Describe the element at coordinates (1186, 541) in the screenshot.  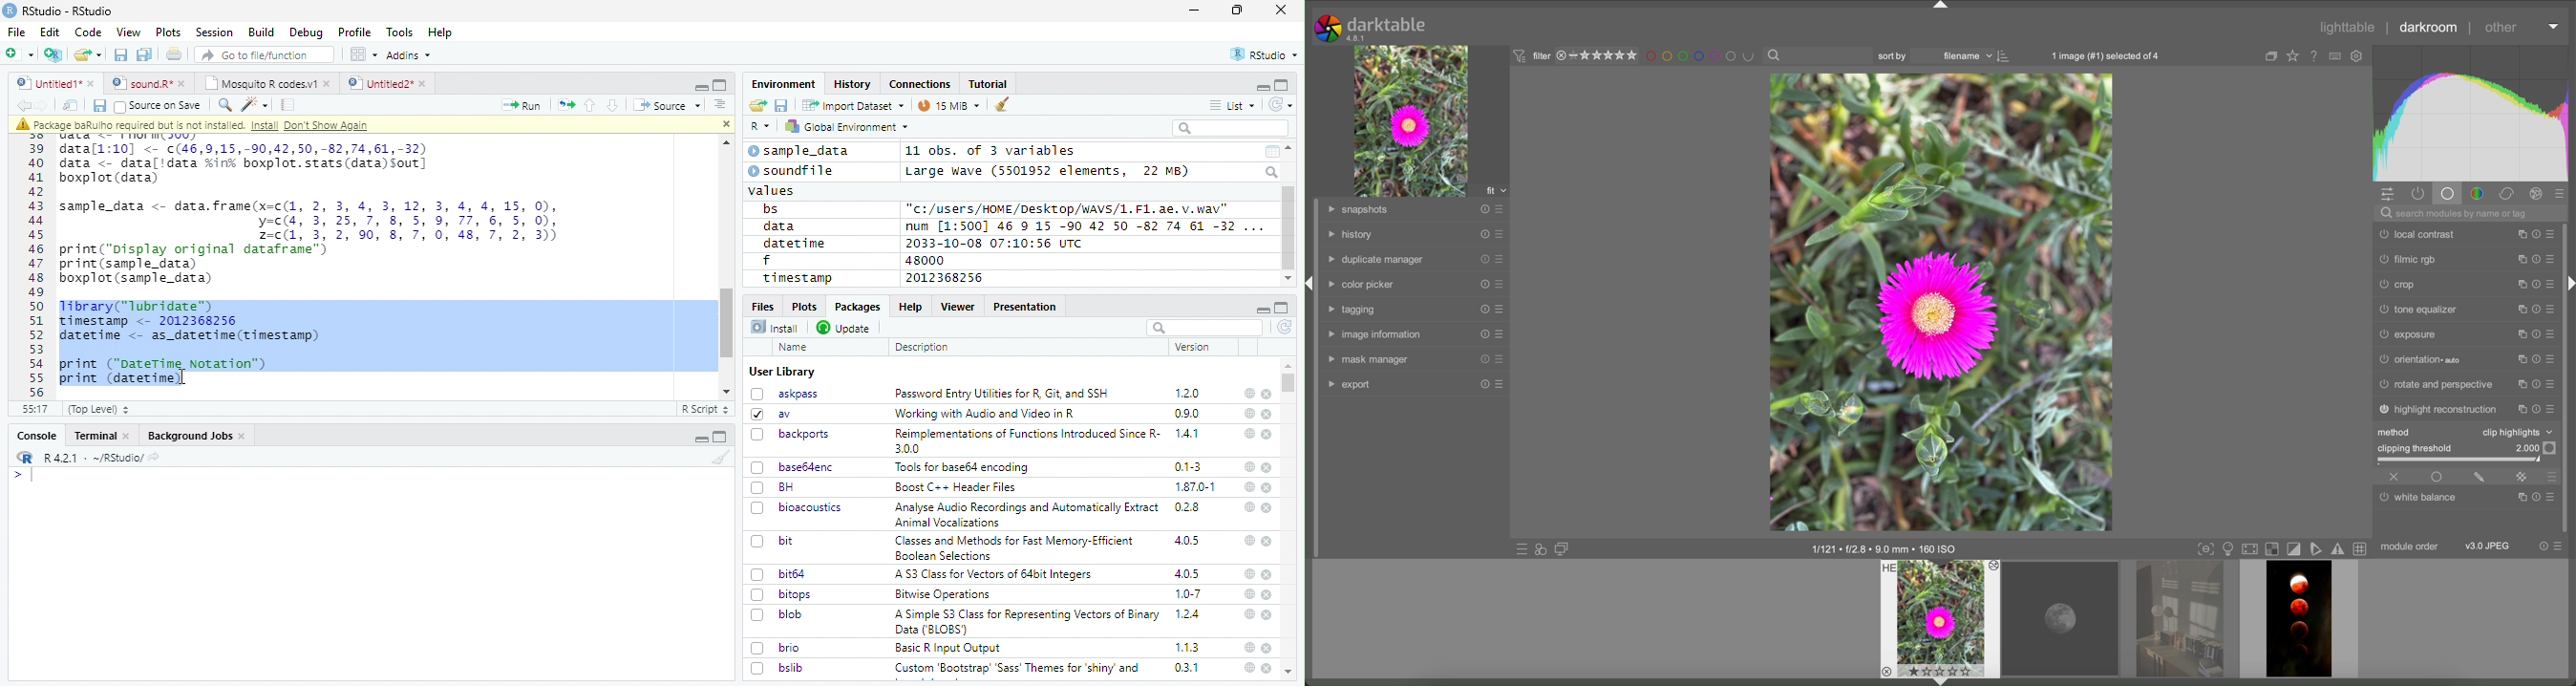
I see `4.0.5` at that location.